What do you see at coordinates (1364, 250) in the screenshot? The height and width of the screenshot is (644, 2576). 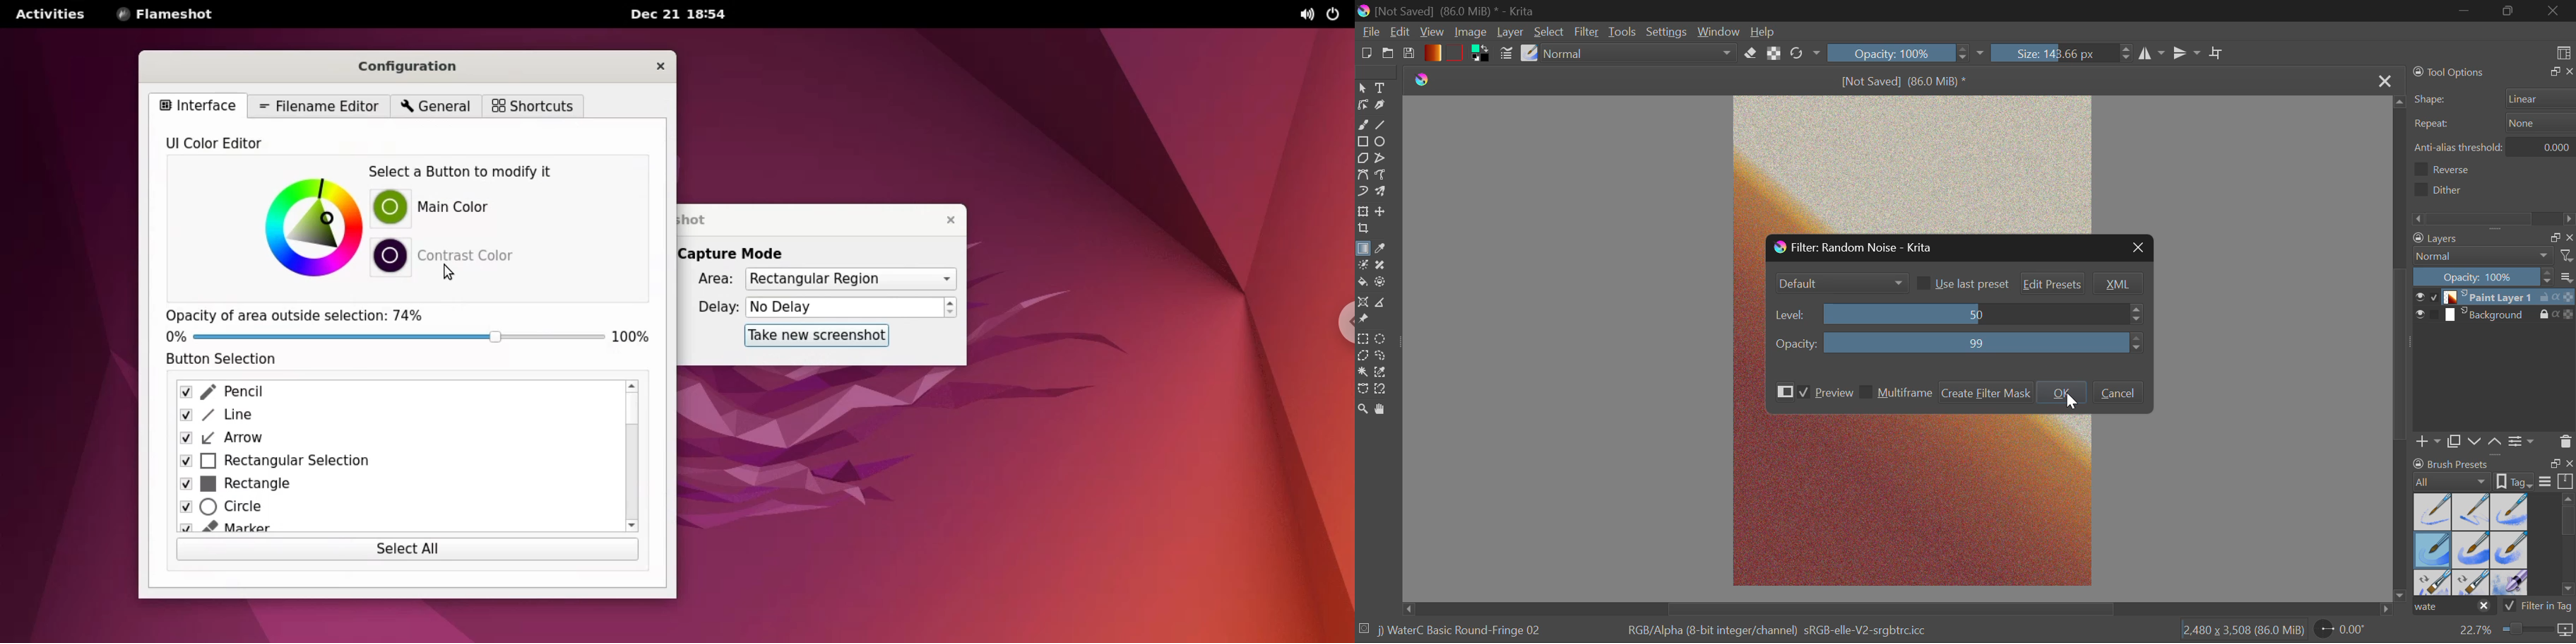 I see `Gradient Fill` at bounding box center [1364, 250].